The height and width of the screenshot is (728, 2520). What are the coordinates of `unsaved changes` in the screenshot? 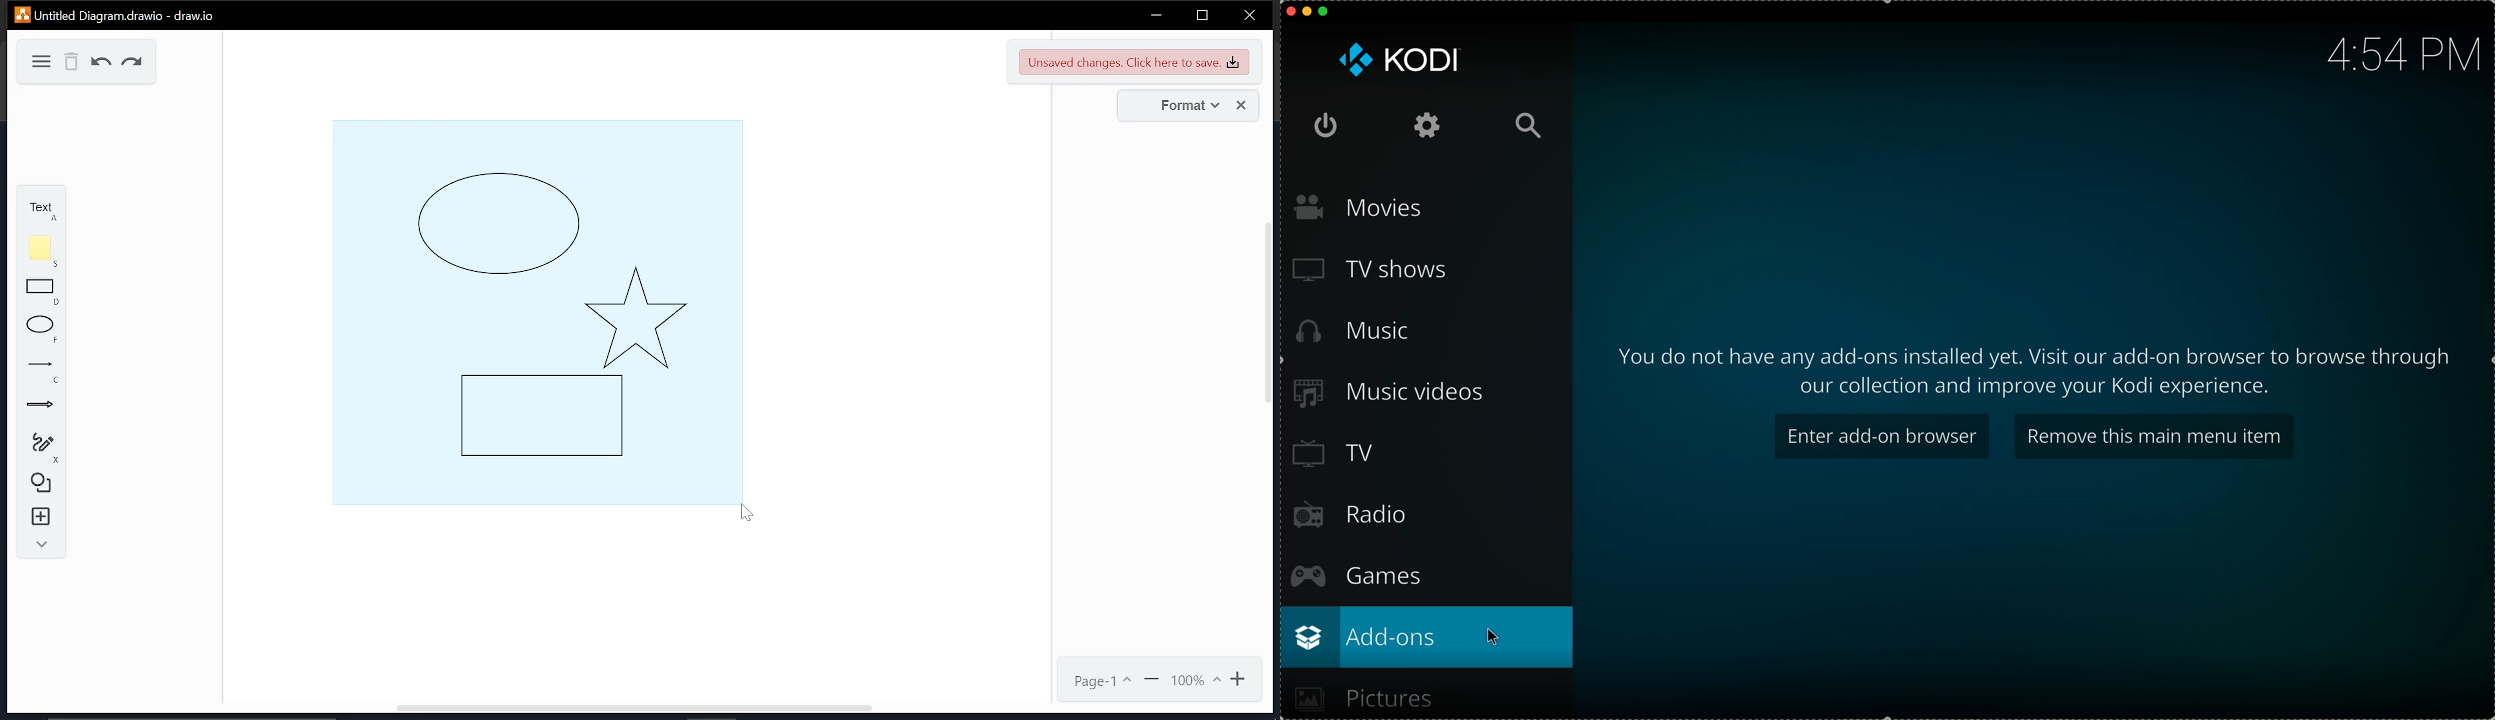 It's located at (1134, 61).